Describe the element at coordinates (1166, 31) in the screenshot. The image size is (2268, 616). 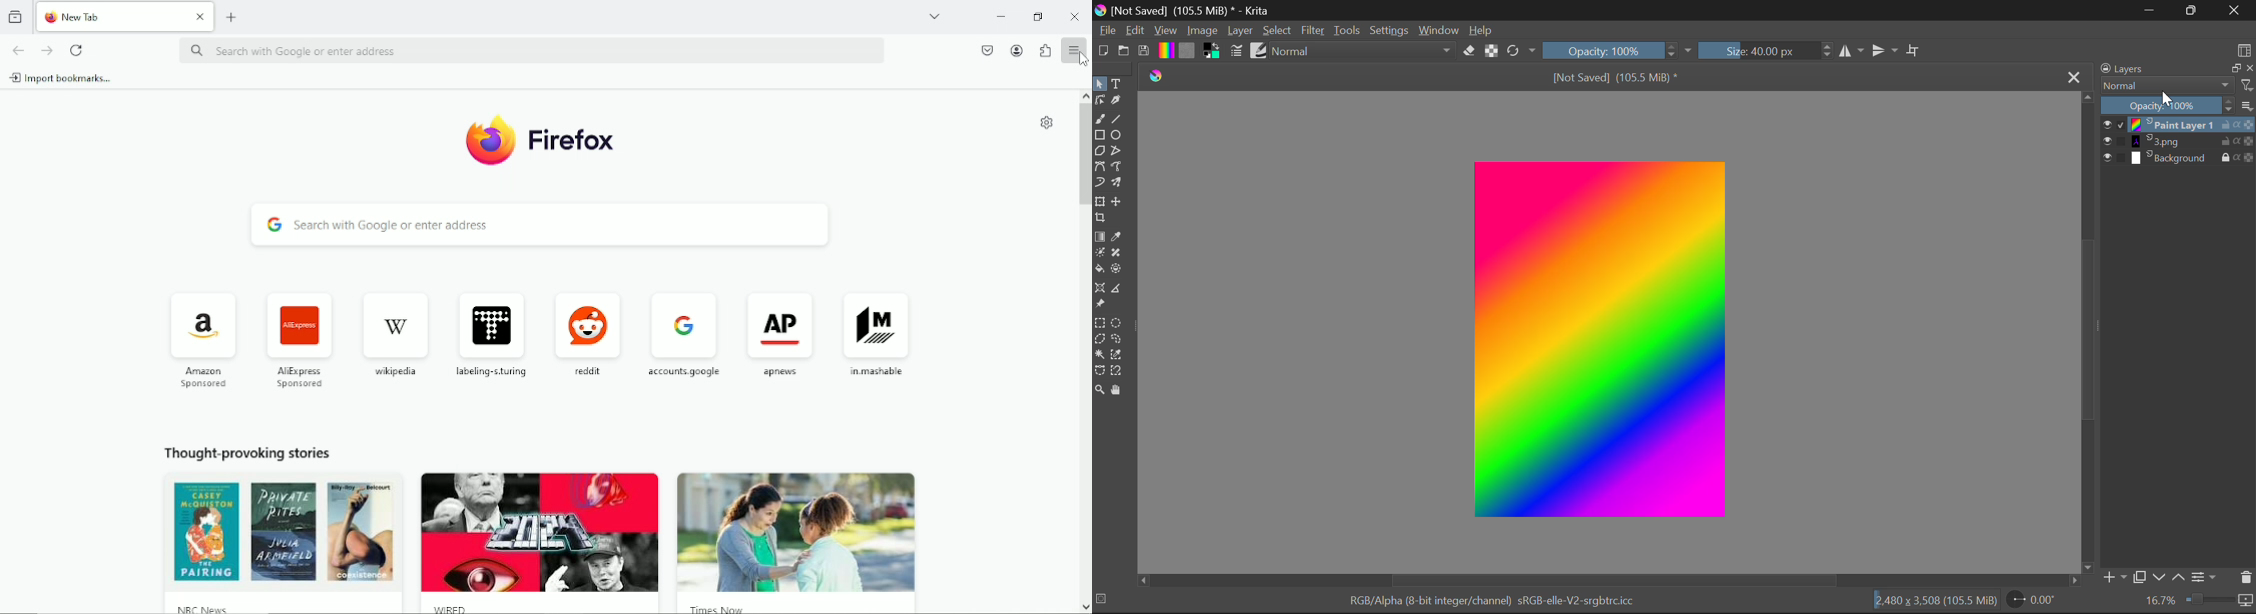
I see `View` at that location.